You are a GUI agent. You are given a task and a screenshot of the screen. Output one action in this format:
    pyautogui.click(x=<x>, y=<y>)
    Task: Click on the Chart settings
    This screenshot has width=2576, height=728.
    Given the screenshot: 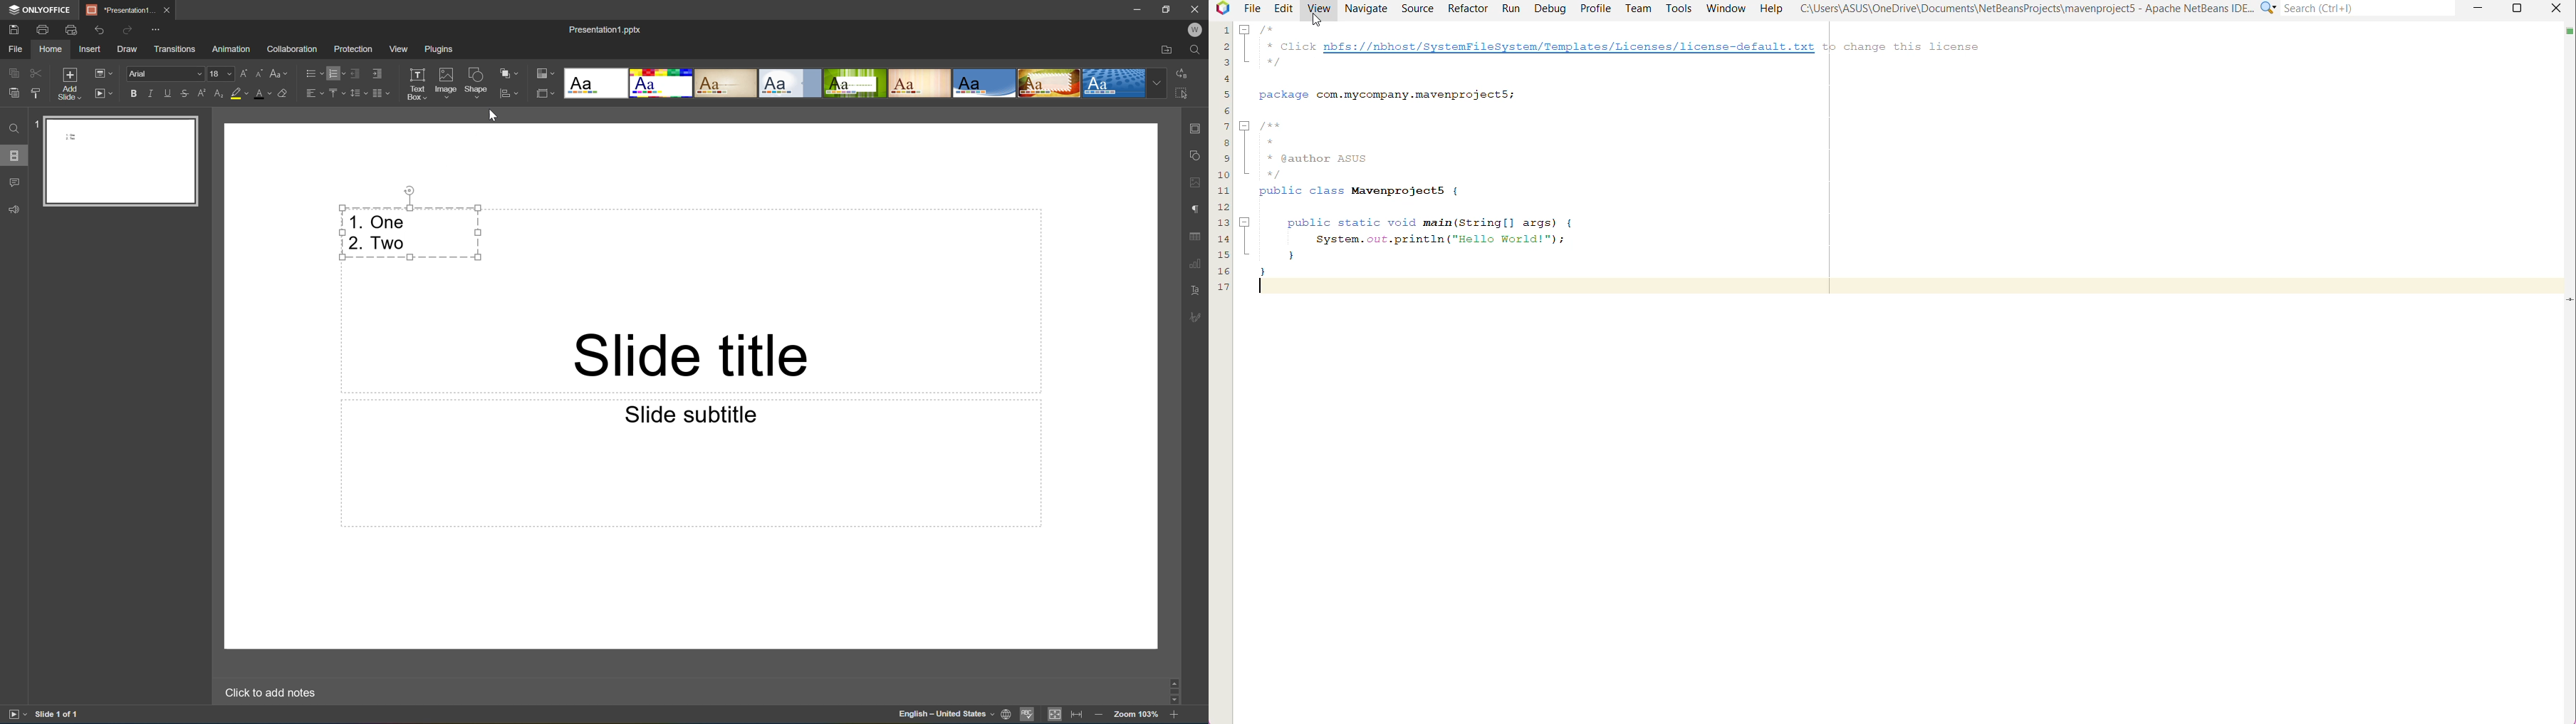 What is the action you would take?
    pyautogui.click(x=1197, y=264)
    